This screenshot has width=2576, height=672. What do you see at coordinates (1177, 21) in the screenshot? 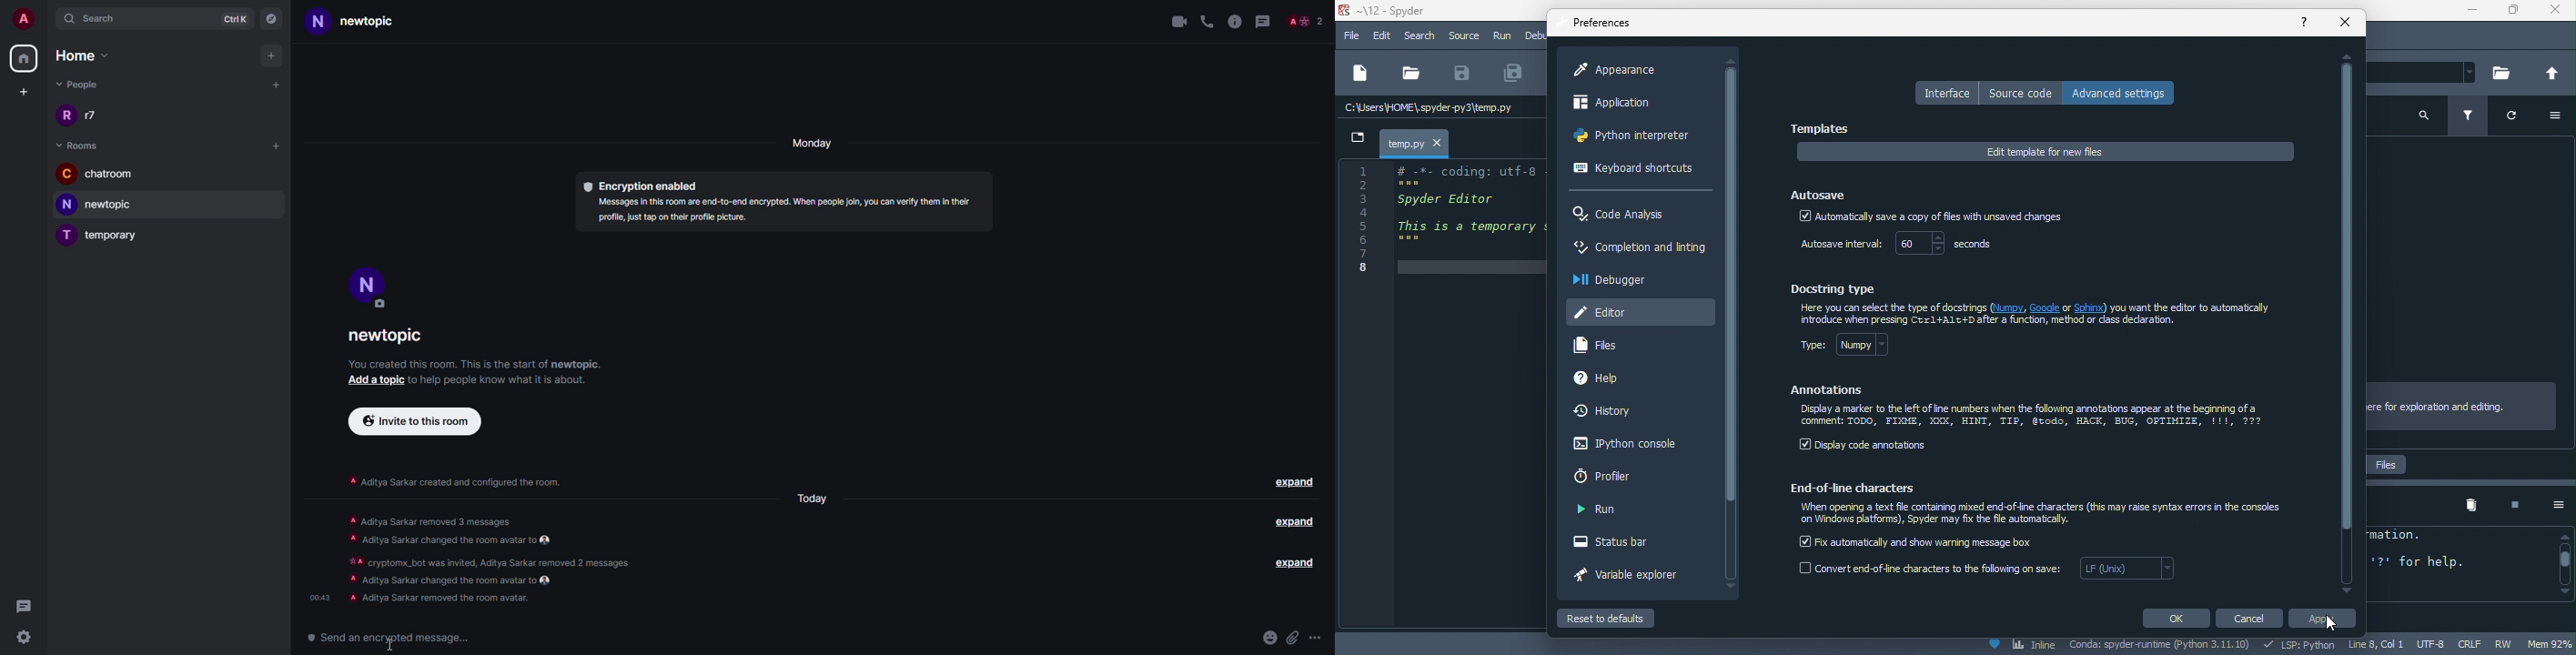
I see `video call` at bounding box center [1177, 21].